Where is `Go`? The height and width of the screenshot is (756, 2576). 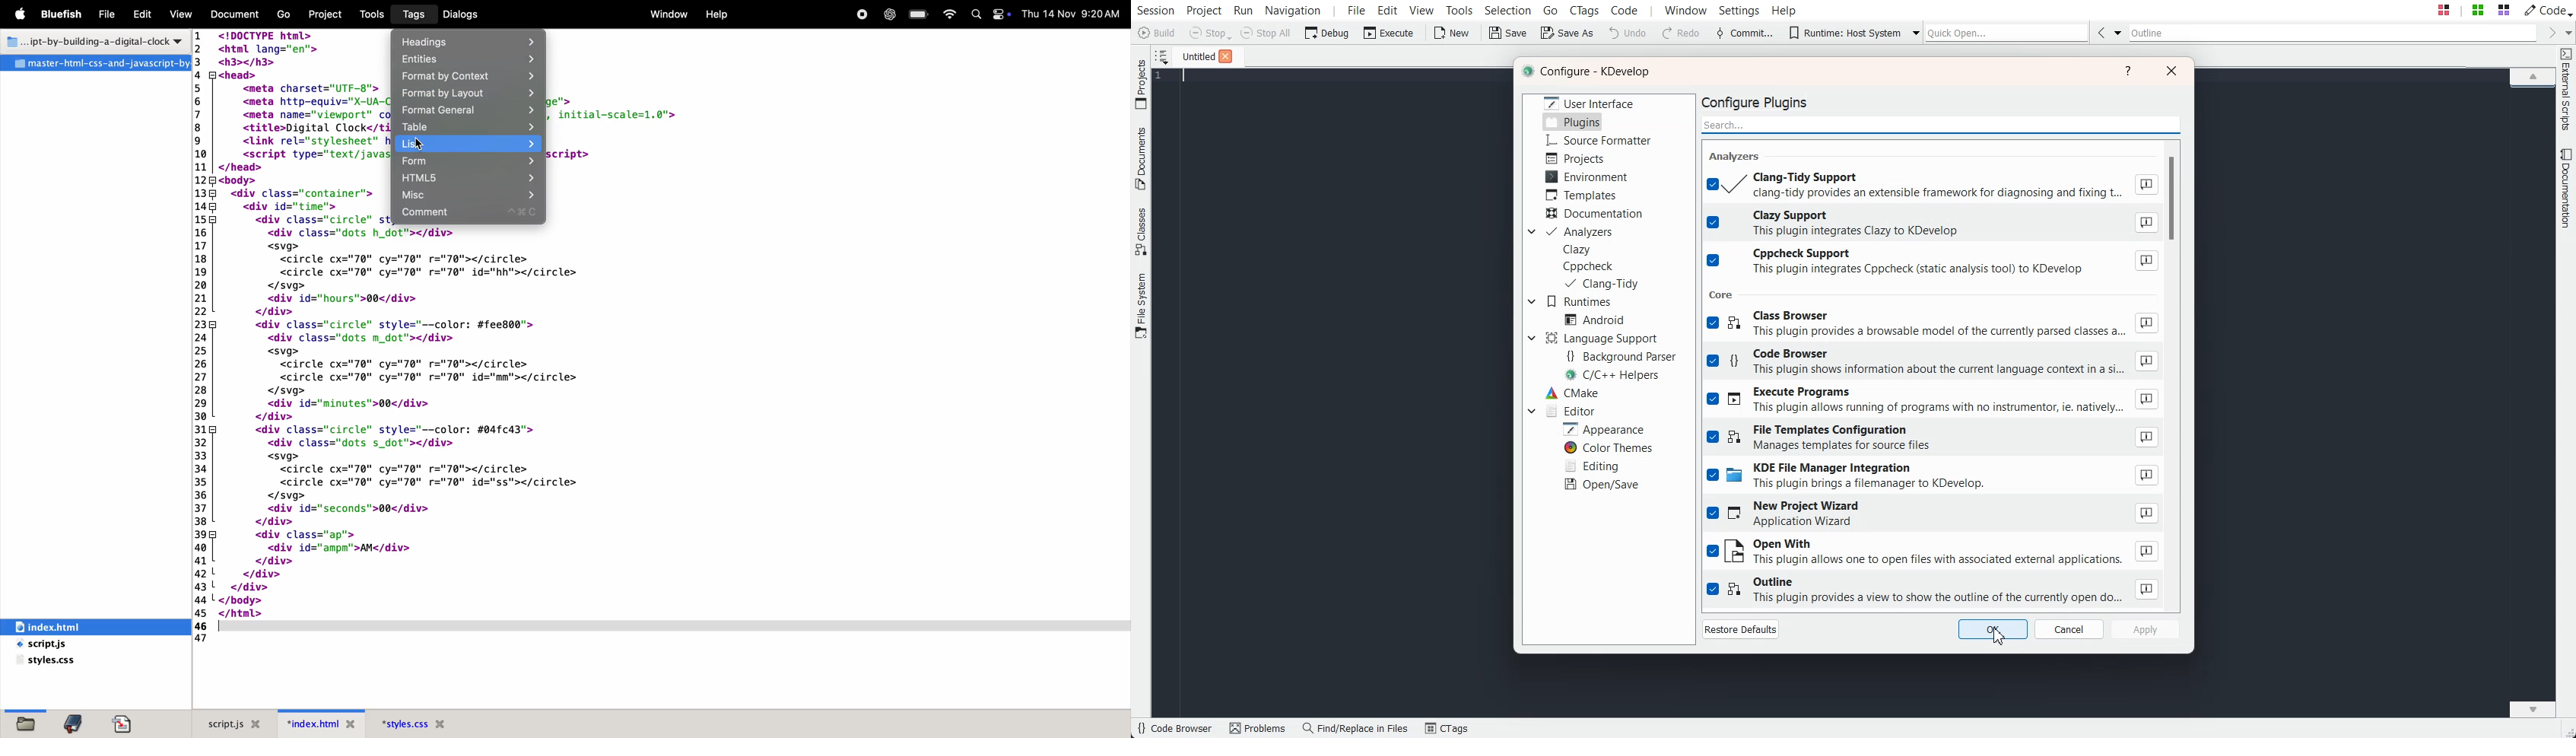
Go is located at coordinates (285, 15).